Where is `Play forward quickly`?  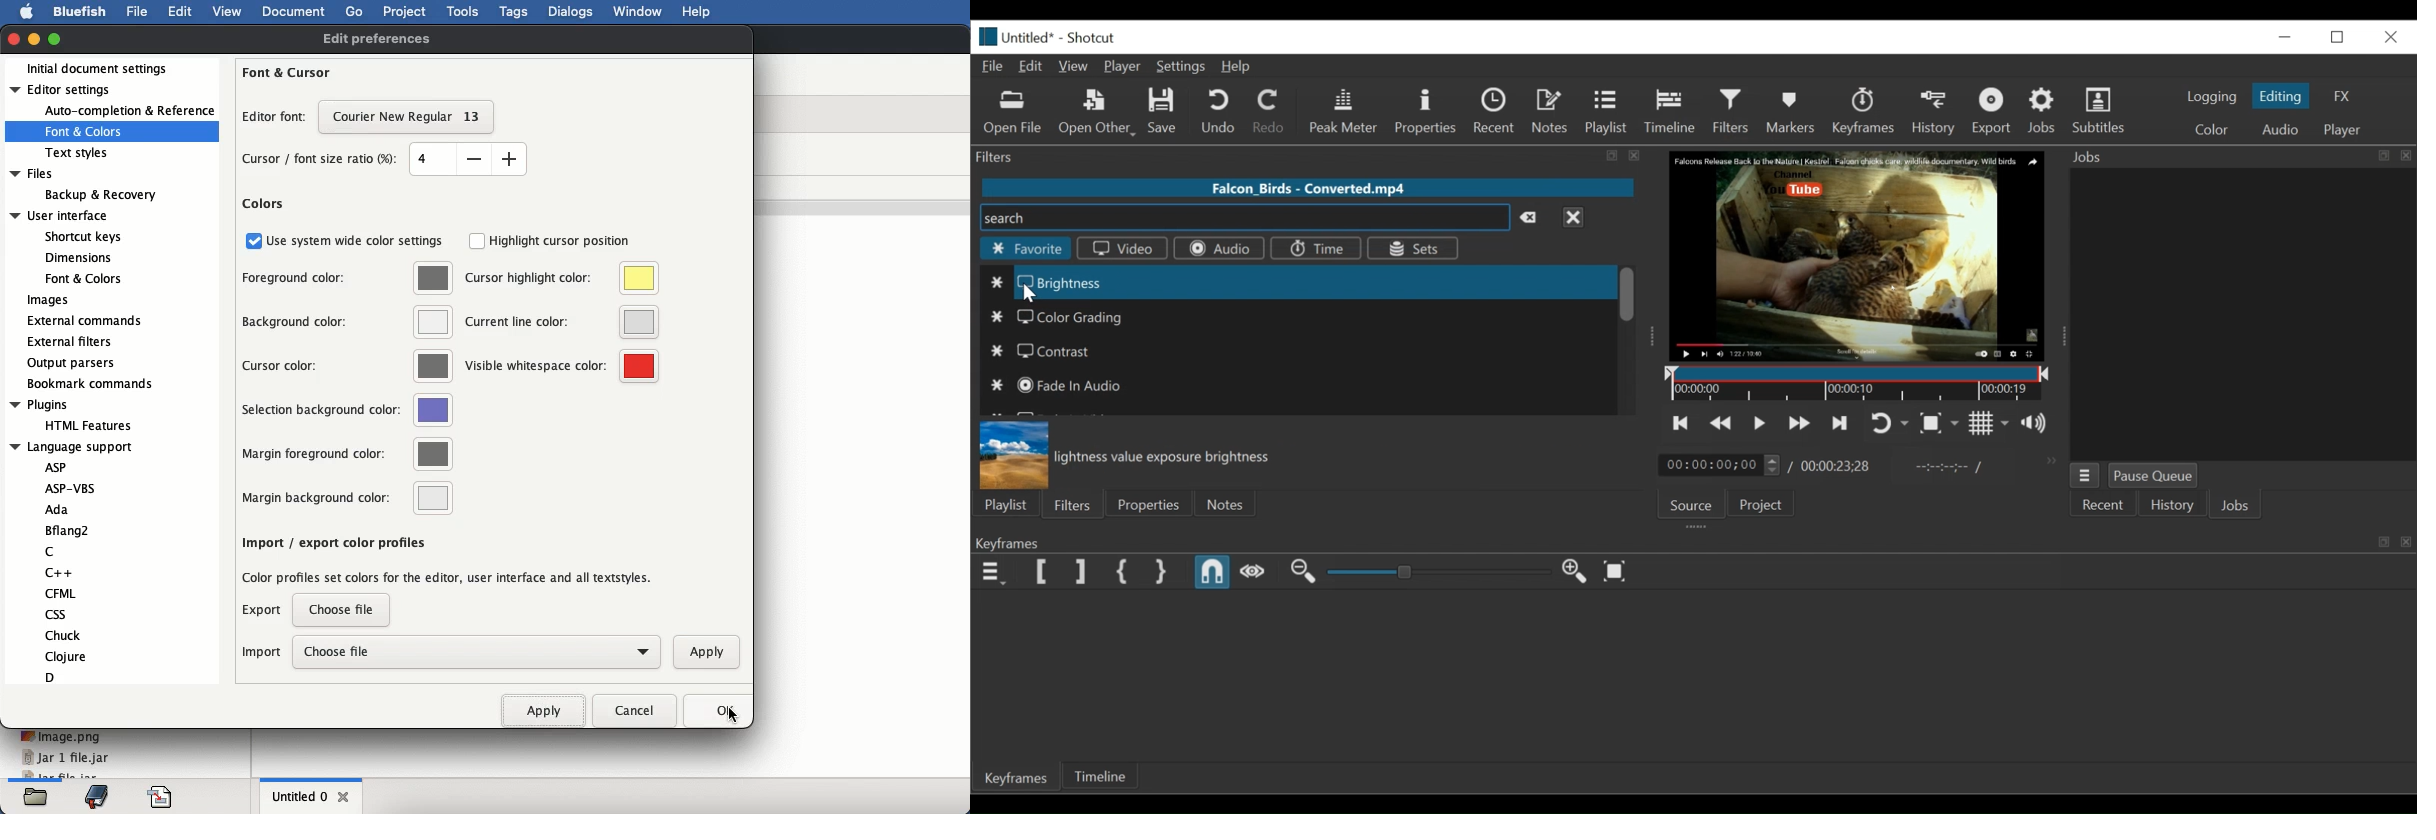
Play forward quickly is located at coordinates (1796, 424).